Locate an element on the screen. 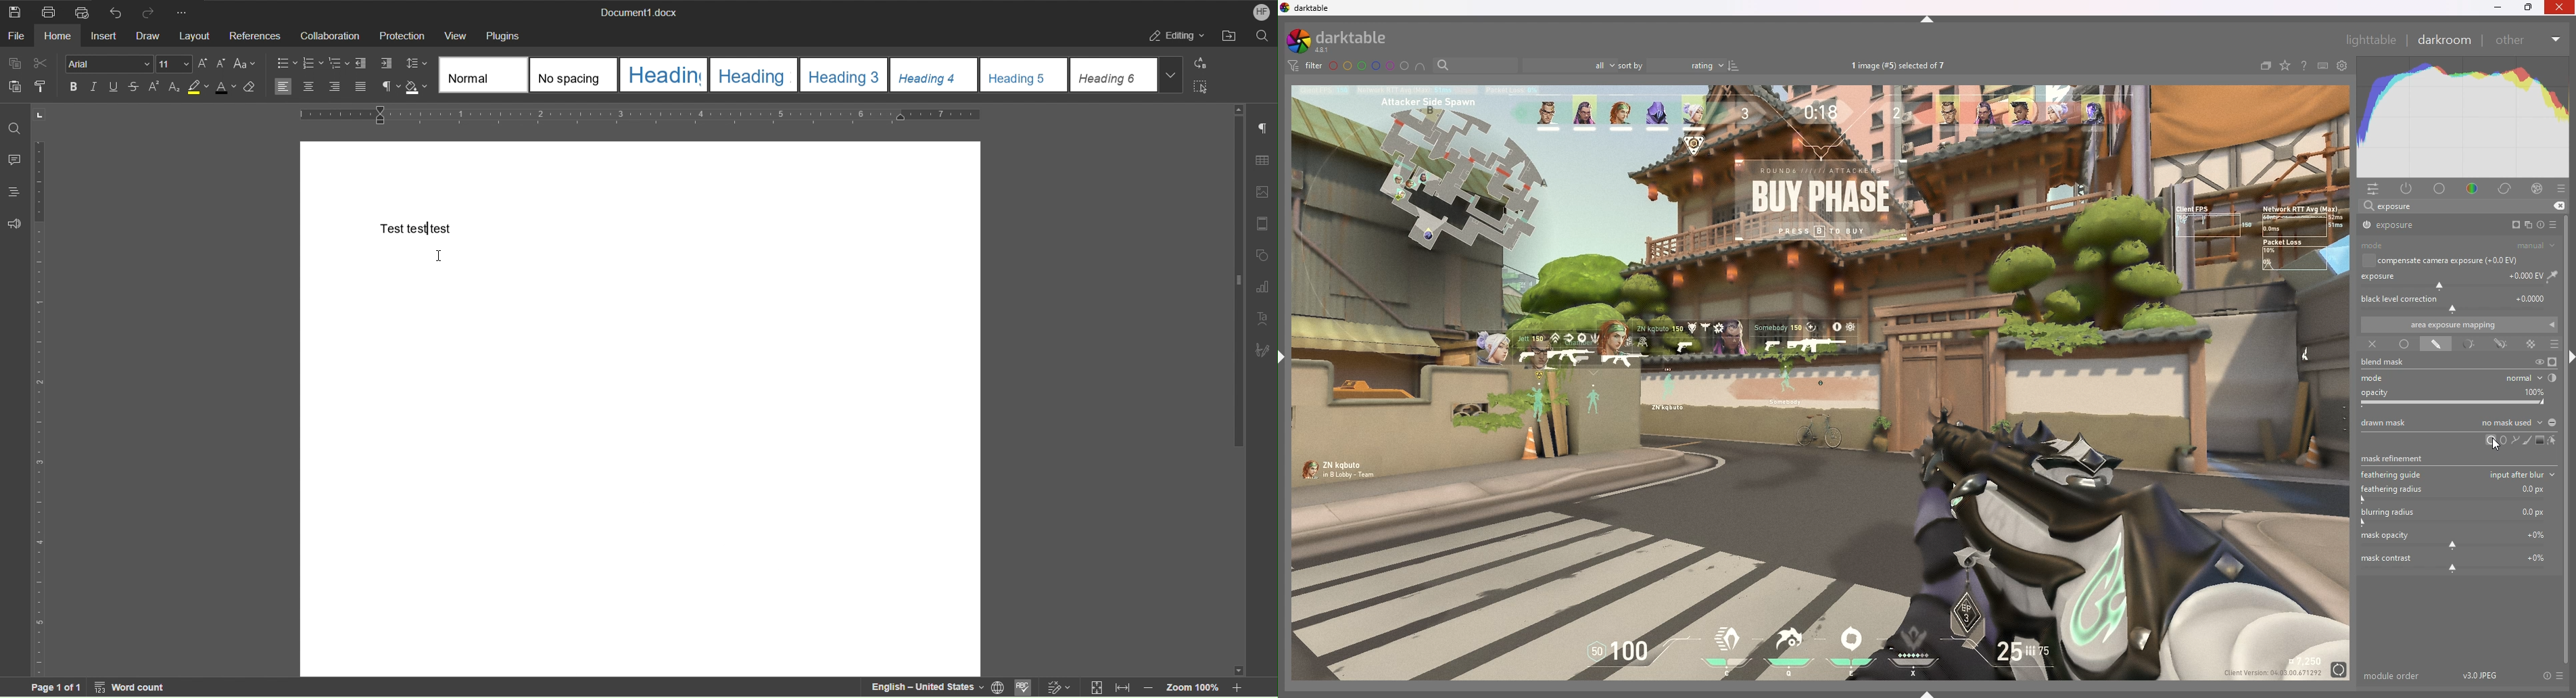 Image resolution: width=2576 pixels, height=700 pixels. Heading 3 is located at coordinates (846, 75).